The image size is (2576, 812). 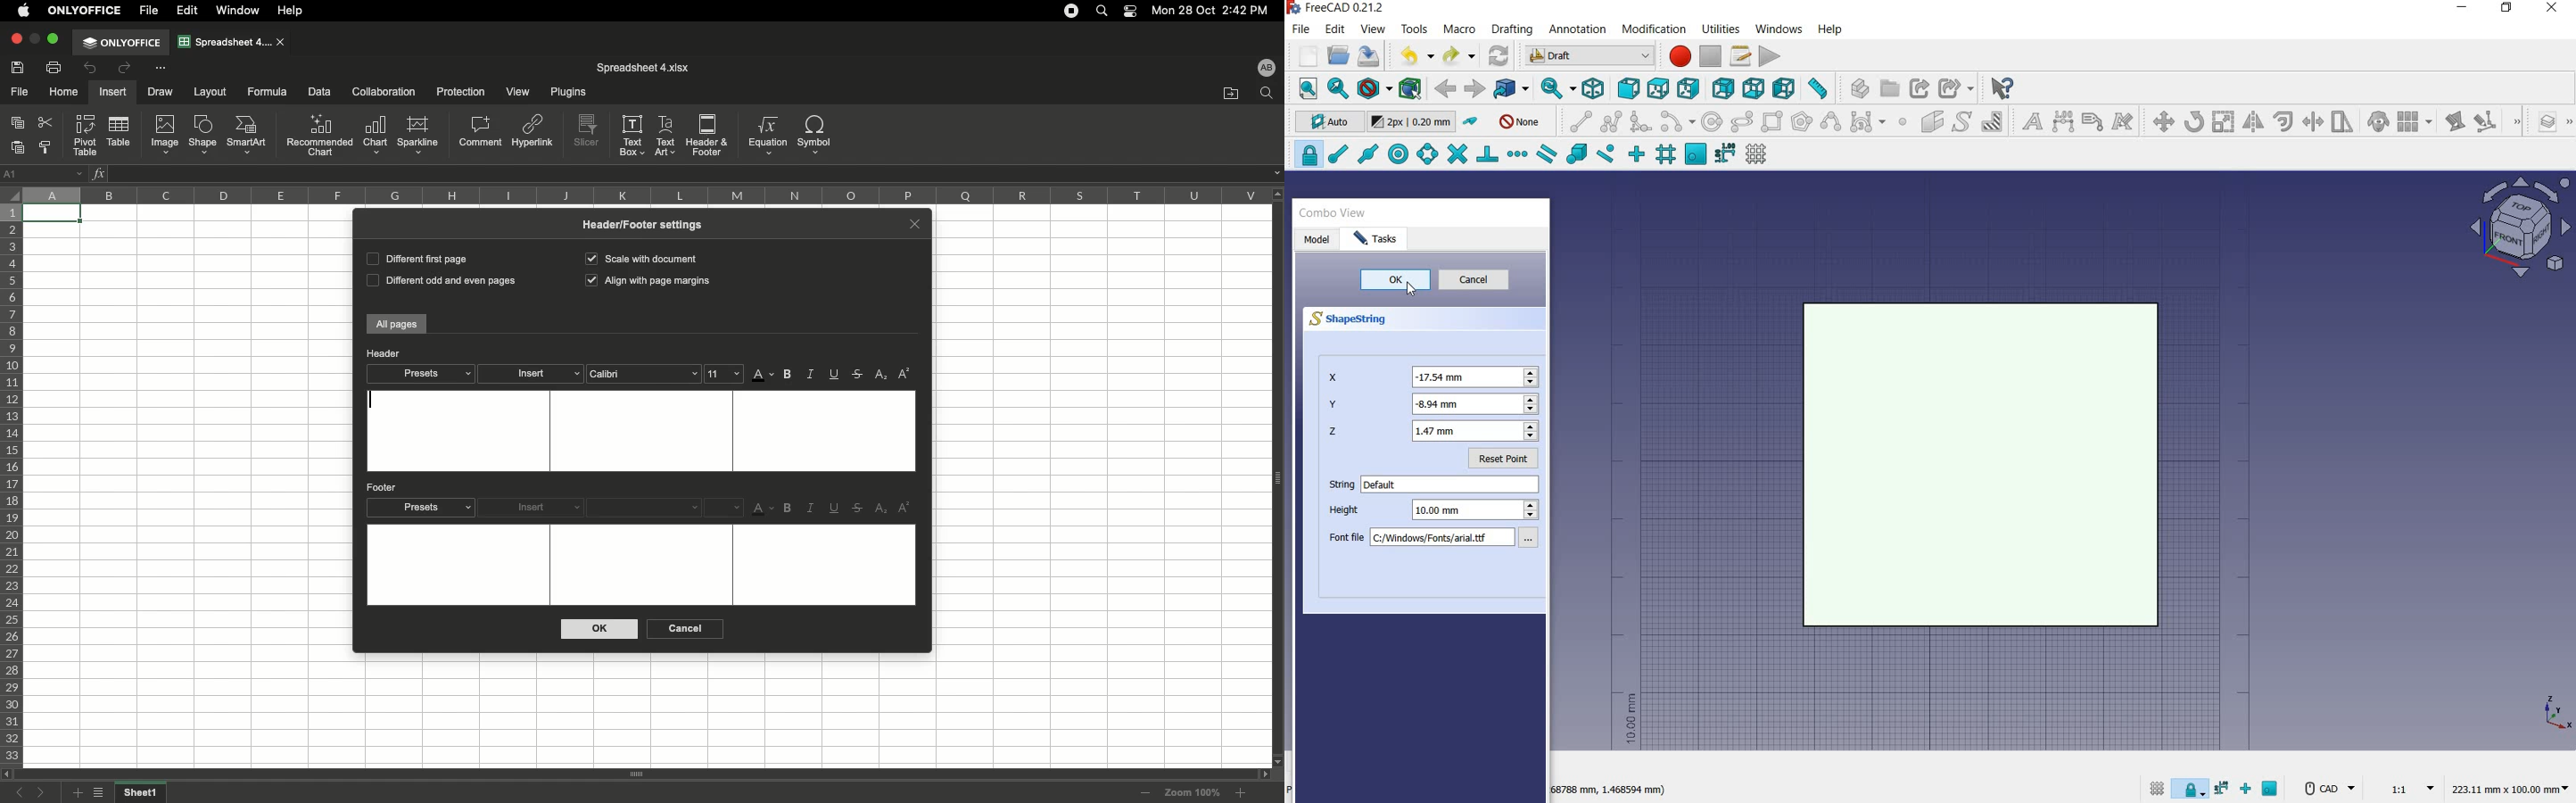 I want to click on fillet, so click(x=1641, y=122).